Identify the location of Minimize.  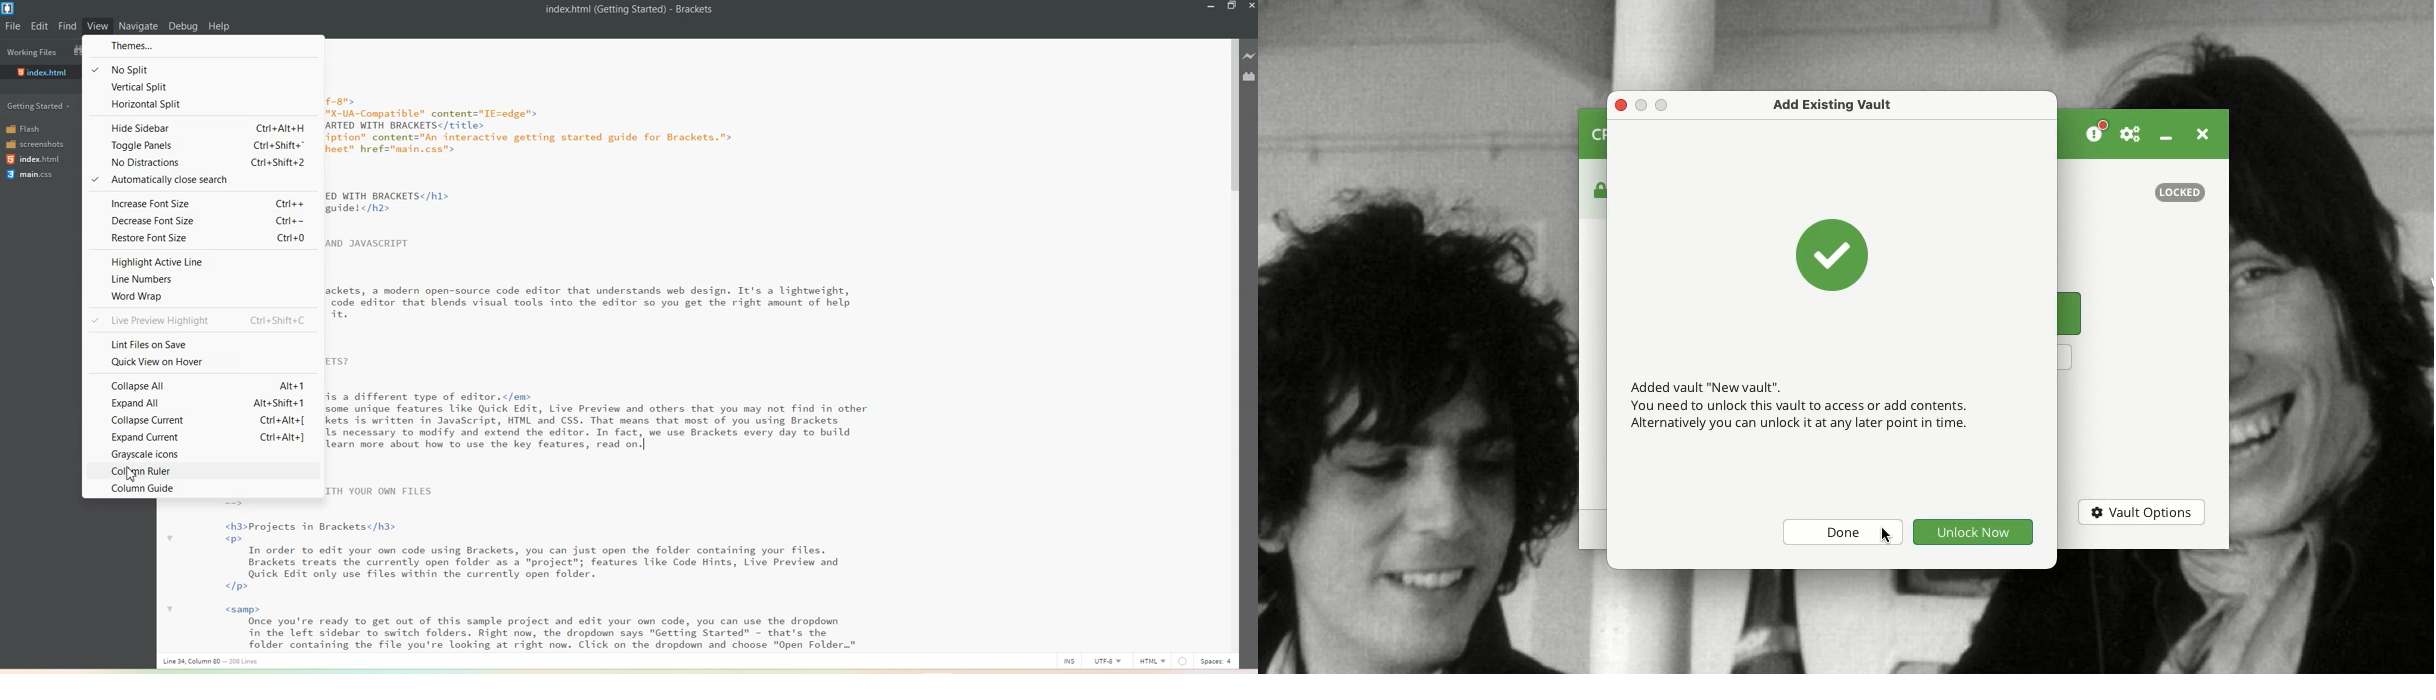
(1210, 7).